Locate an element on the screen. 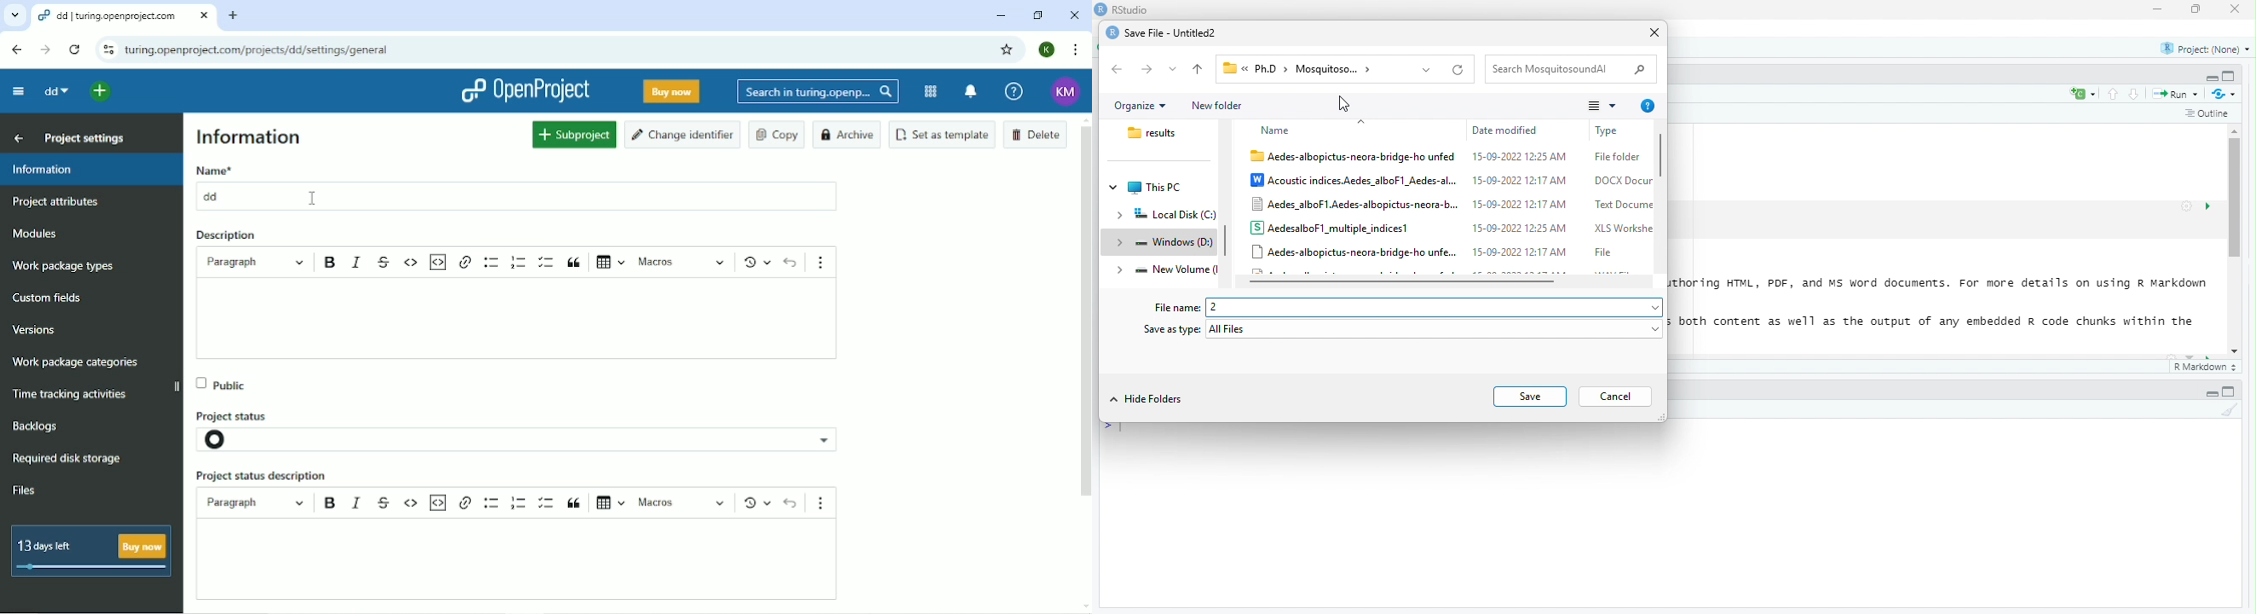 The width and height of the screenshot is (2268, 616). Outline is located at coordinates (2209, 114).